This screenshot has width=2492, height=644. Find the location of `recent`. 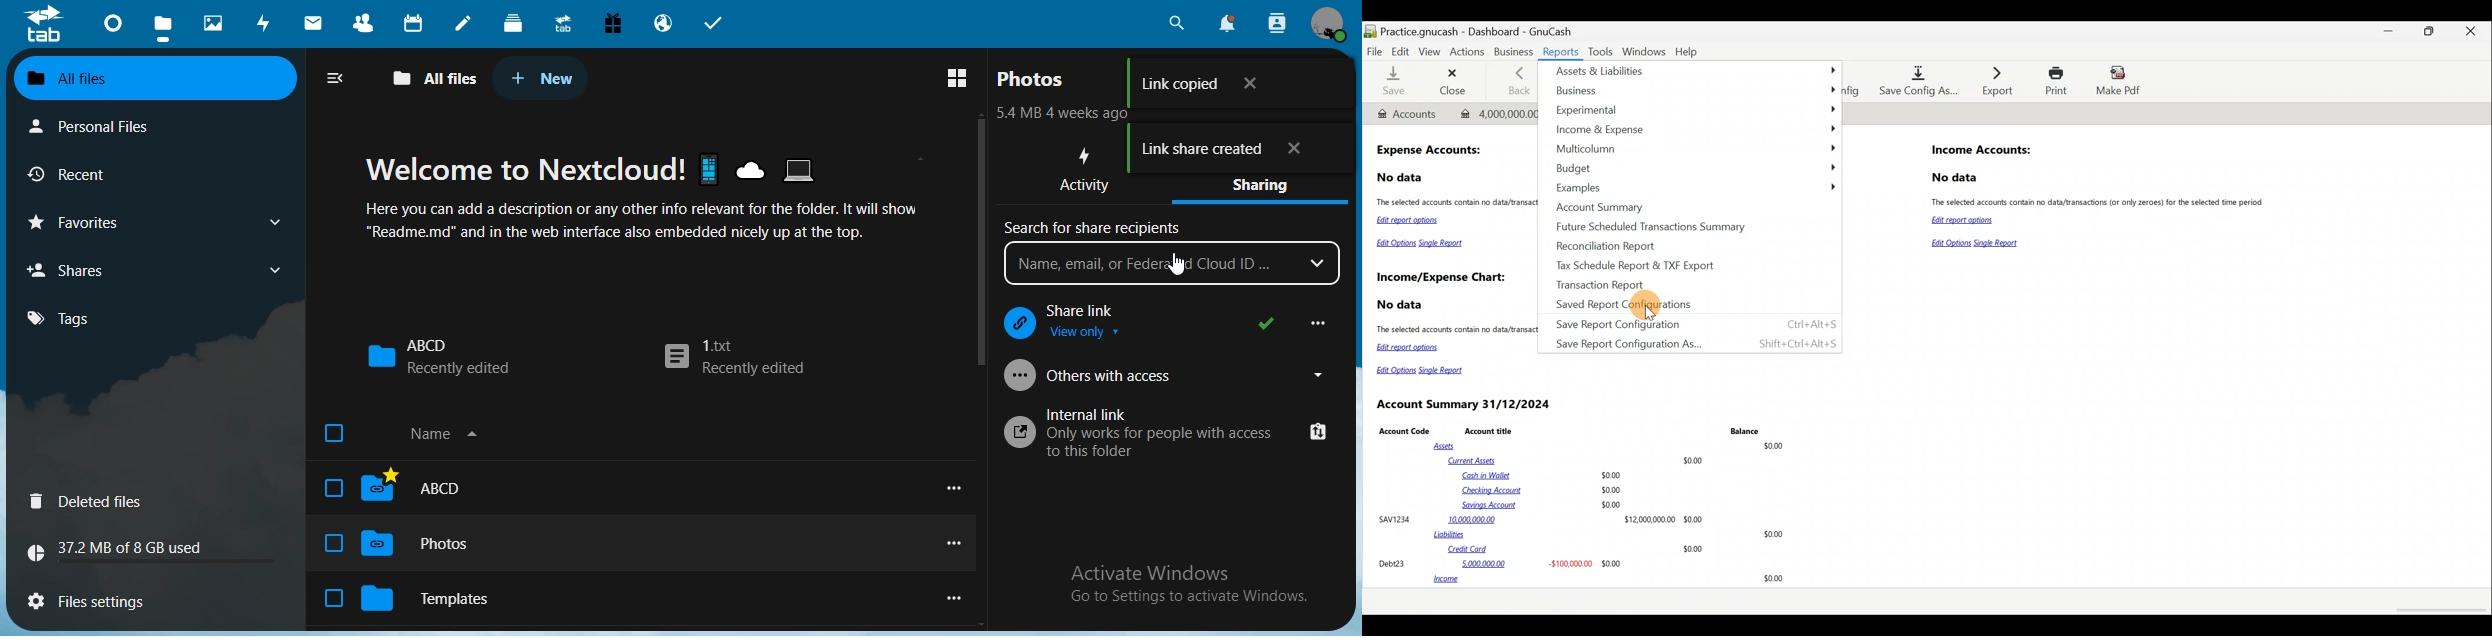

recent is located at coordinates (103, 175).